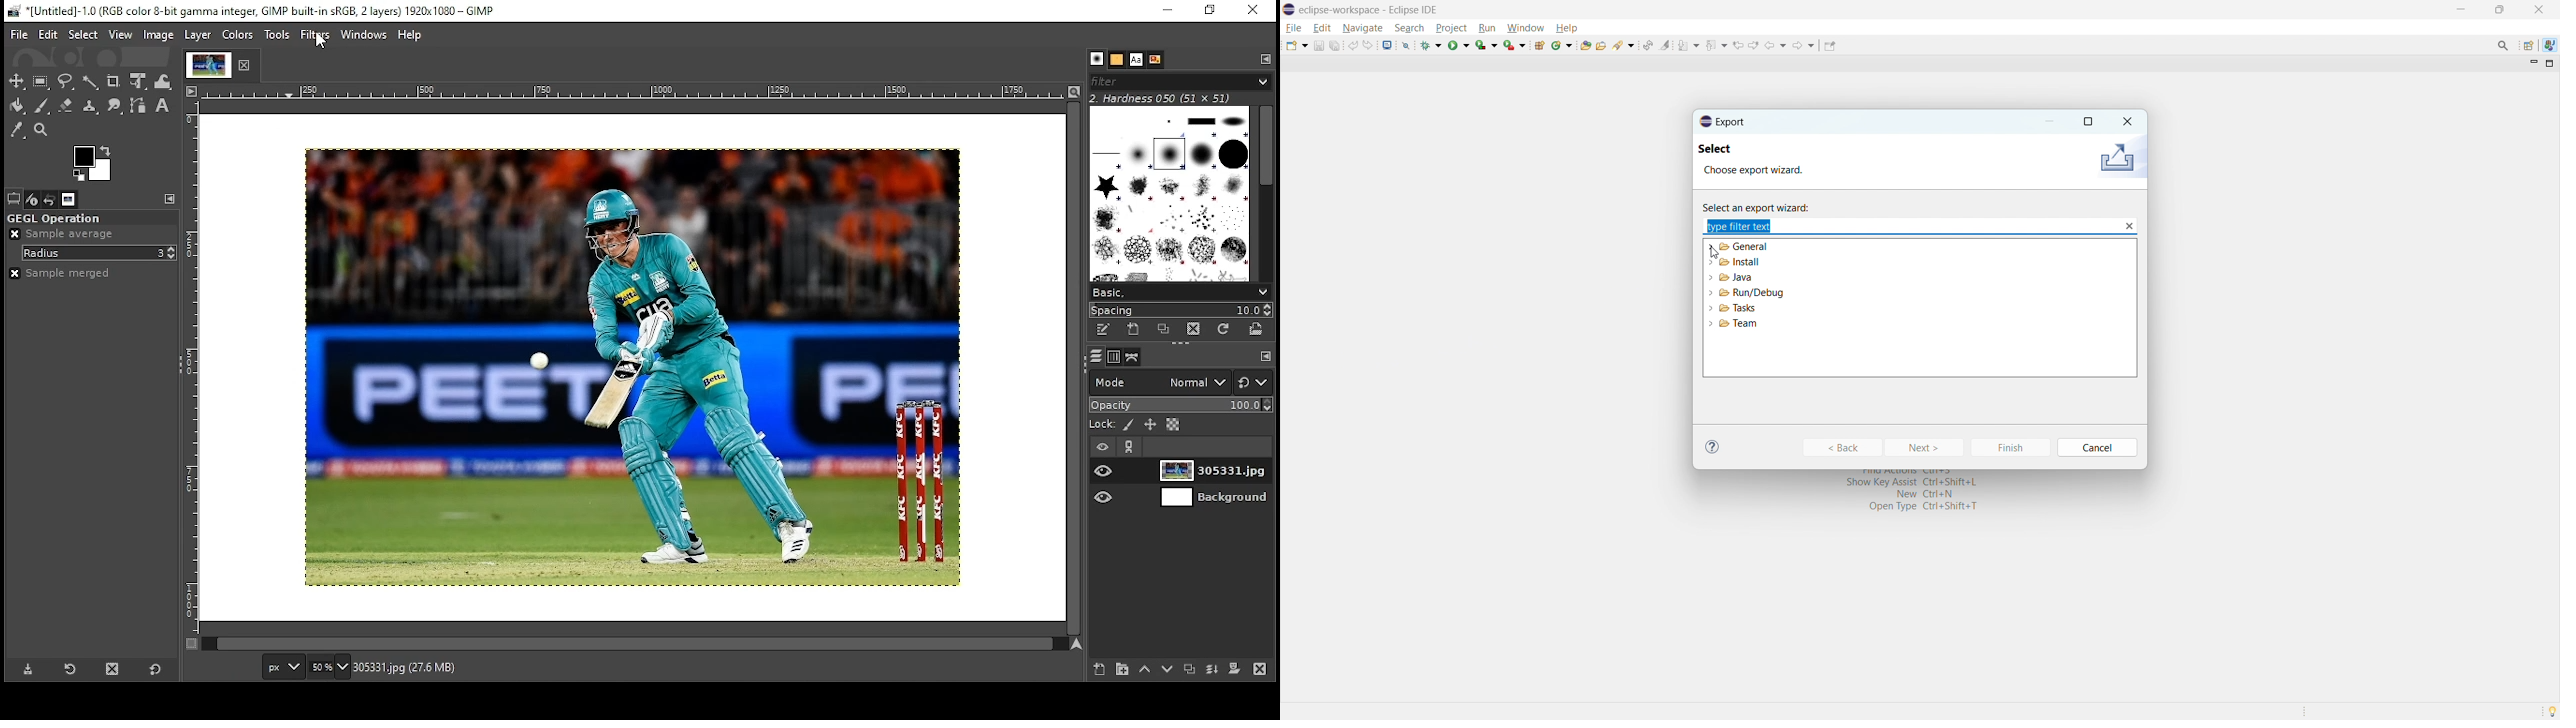 This screenshot has width=2576, height=728. Describe the element at coordinates (32, 199) in the screenshot. I see `device status` at that location.